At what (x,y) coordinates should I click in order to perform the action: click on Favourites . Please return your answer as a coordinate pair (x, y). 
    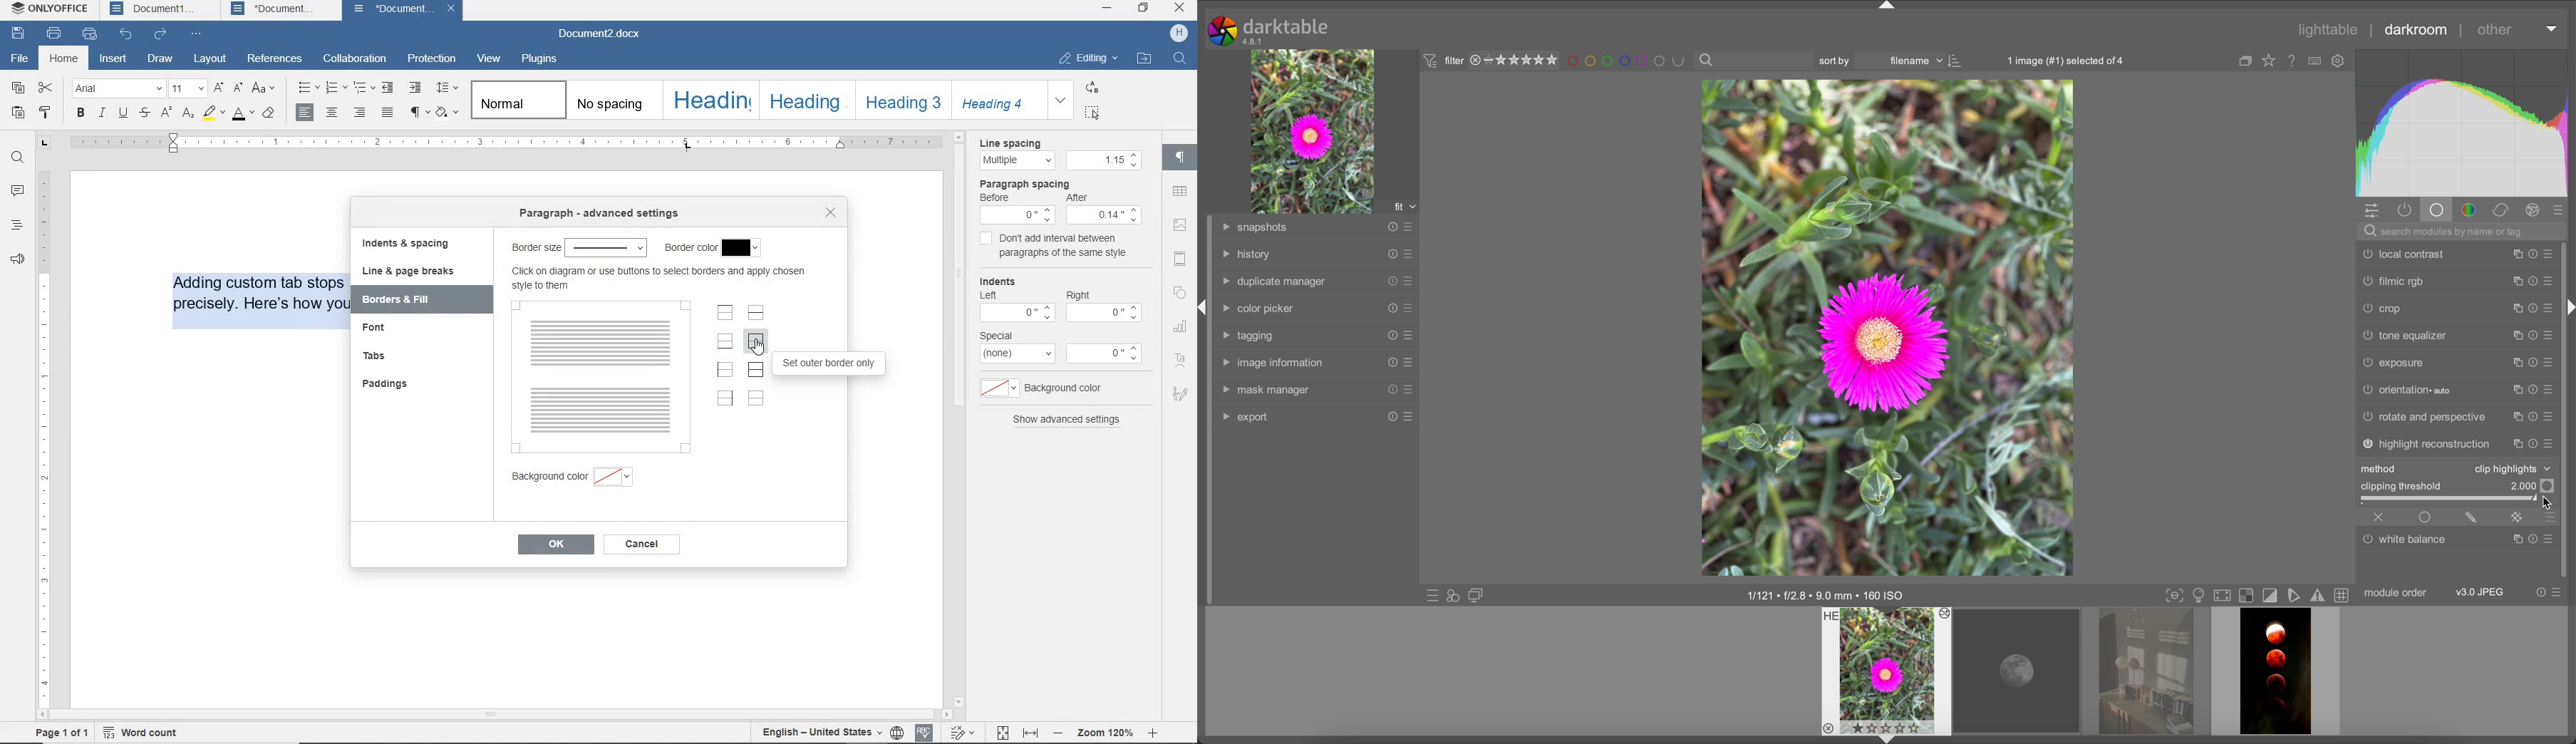
    Looking at the image, I should click on (2269, 62).